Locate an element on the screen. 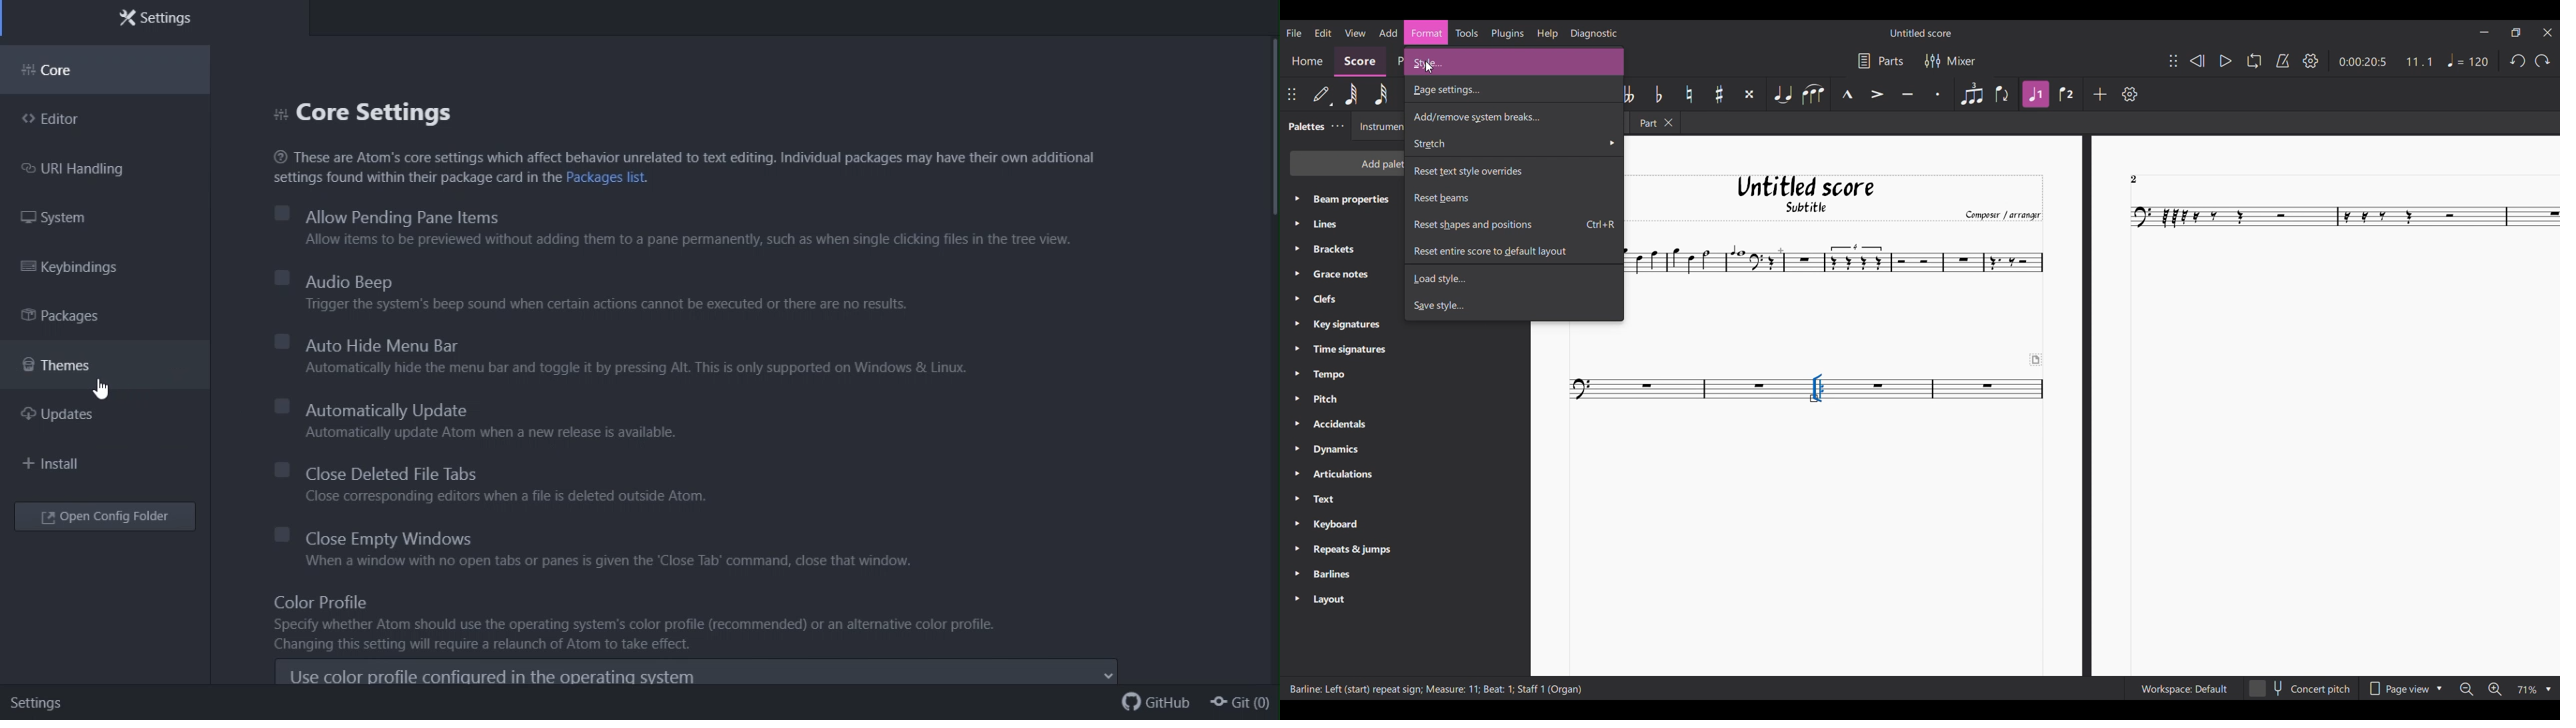  Highlighted as current selection is located at coordinates (1426, 33).